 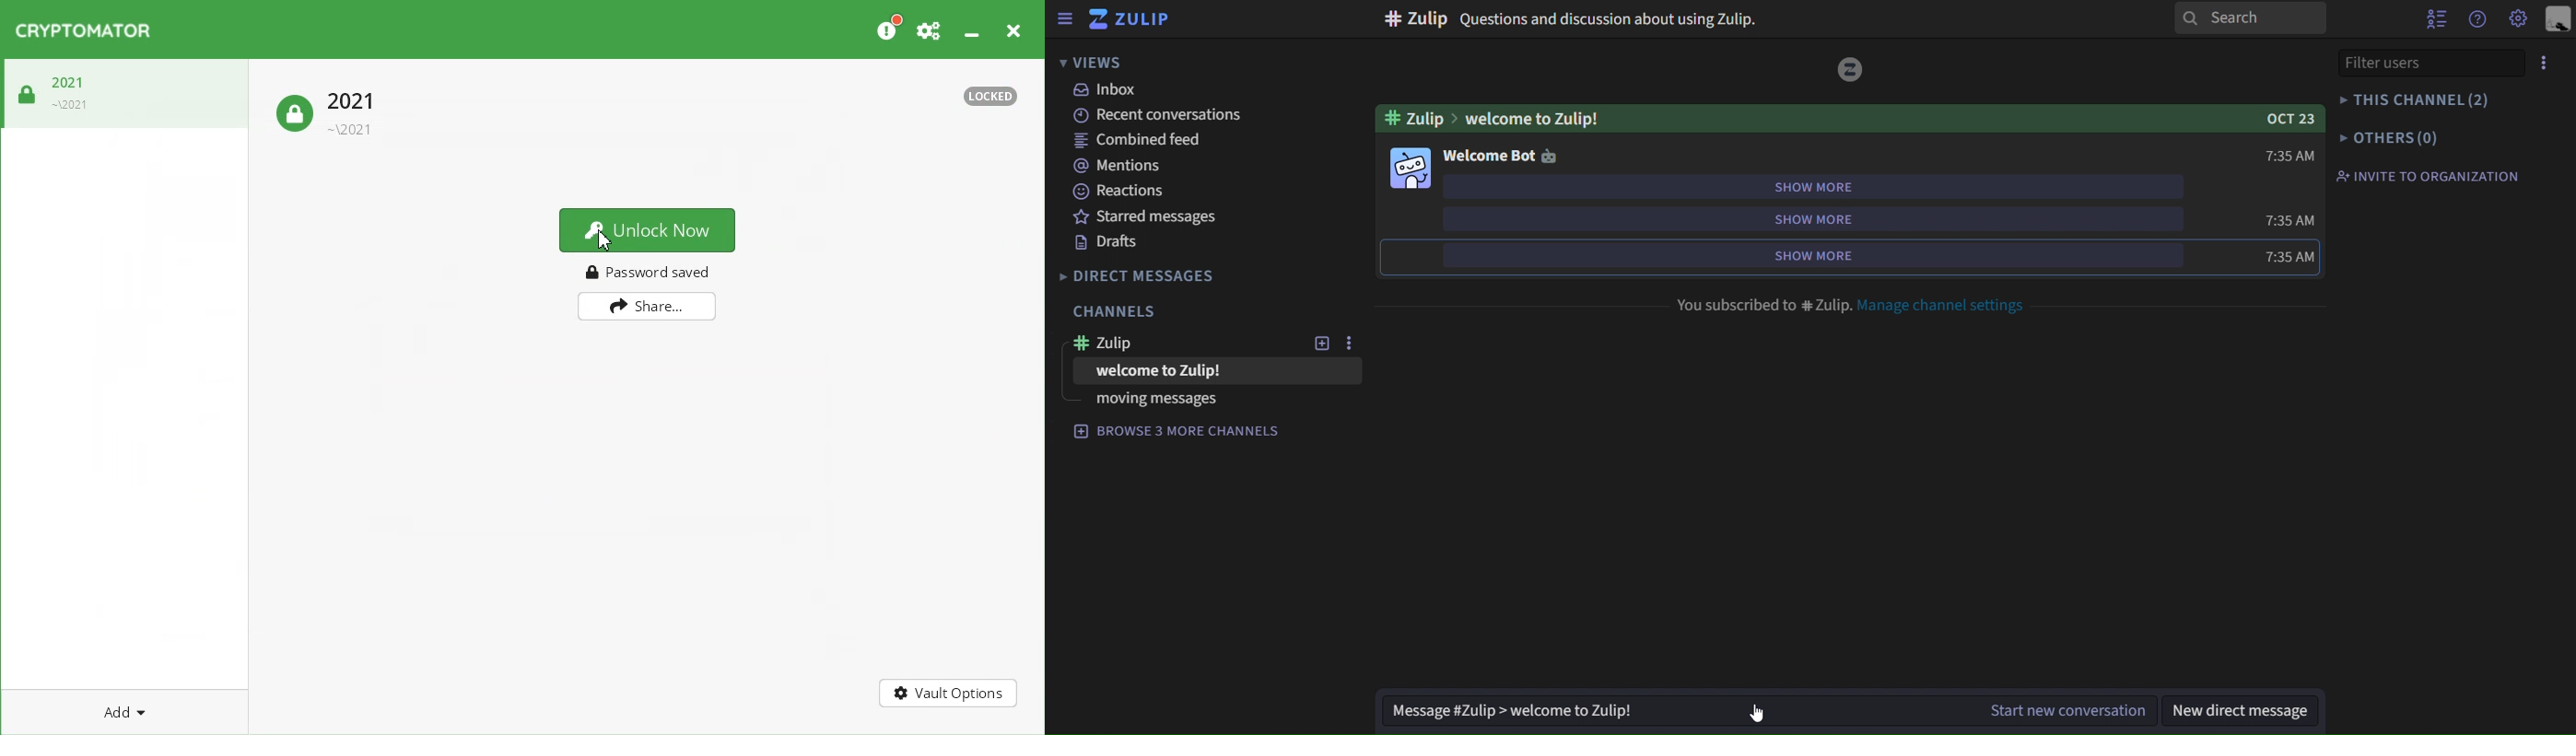 What do you see at coordinates (1851, 69) in the screenshot?
I see `logo` at bounding box center [1851, 69].